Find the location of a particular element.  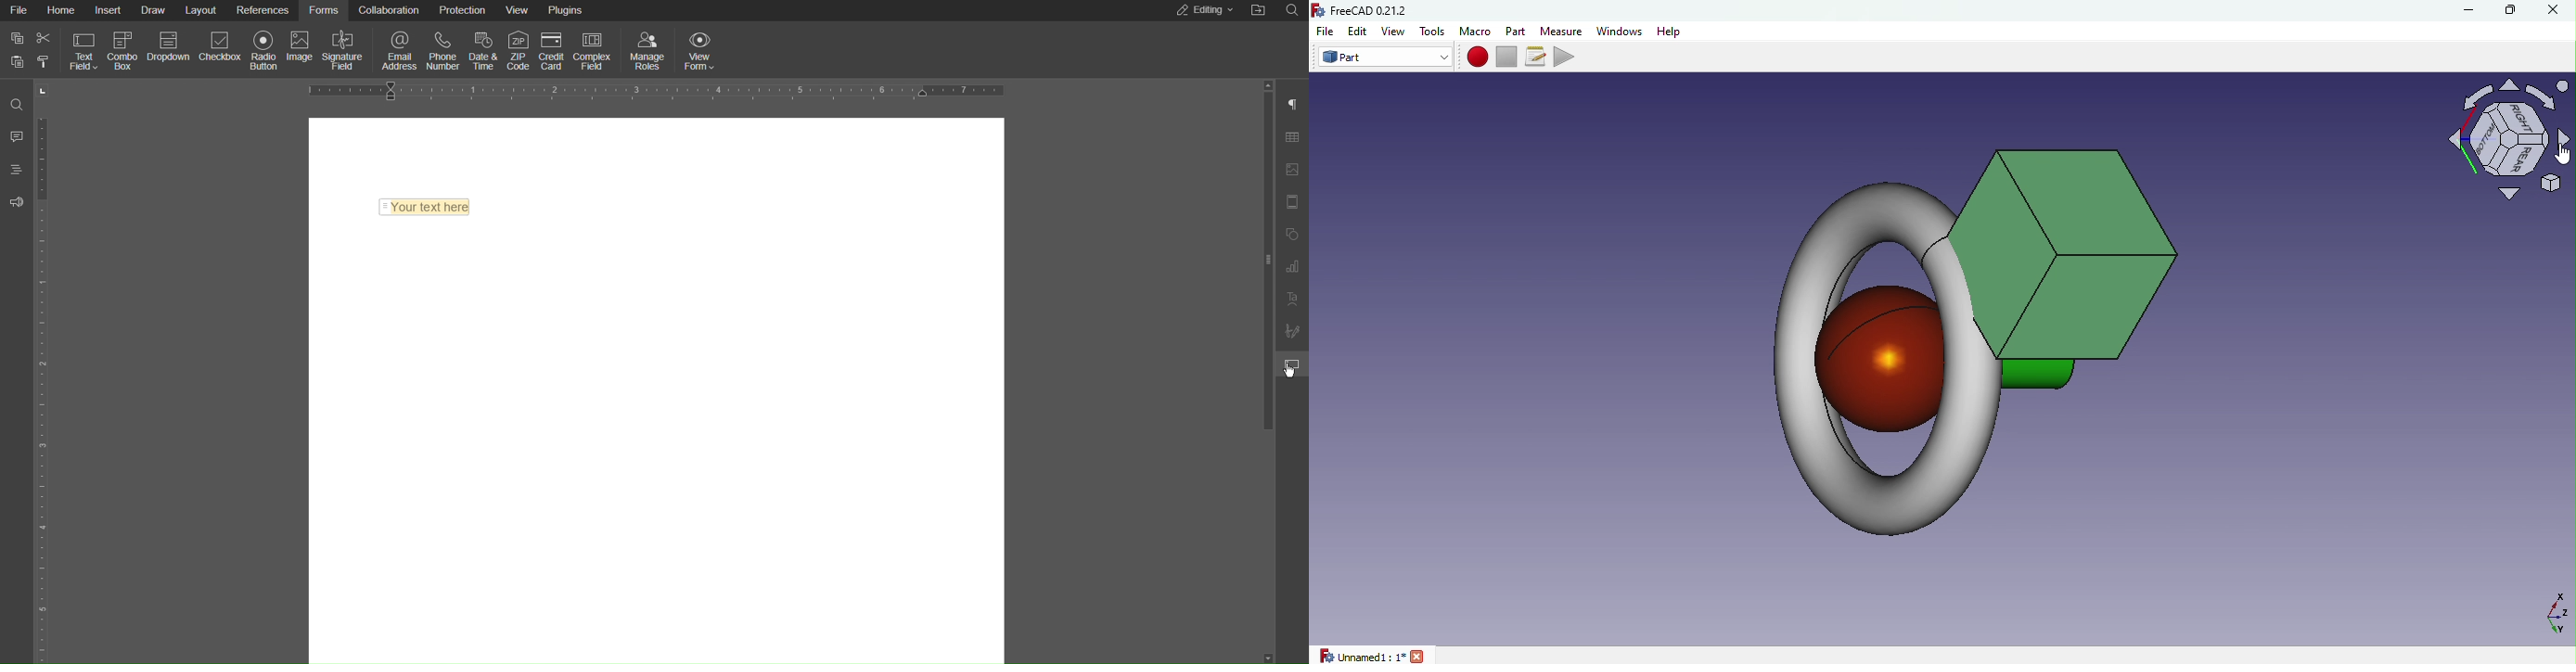

slider is located at coordinates (1270, 372).